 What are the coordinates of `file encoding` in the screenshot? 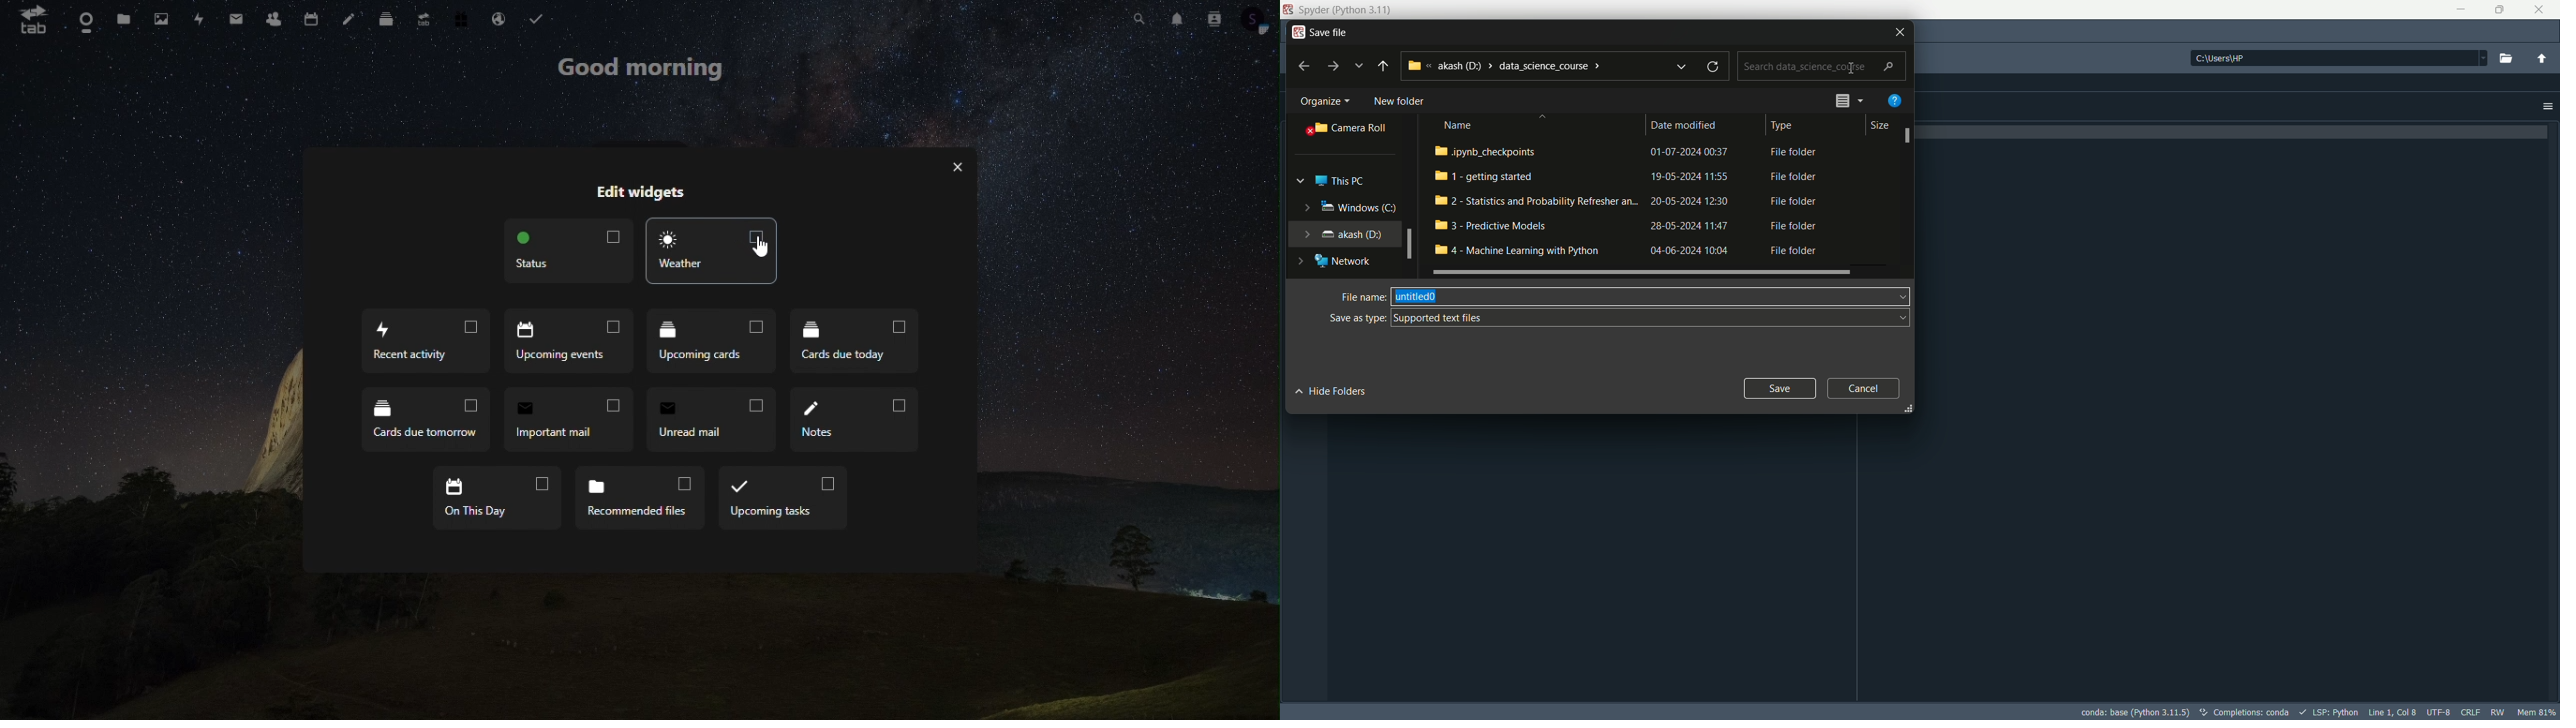 It's located at (2439, 712).